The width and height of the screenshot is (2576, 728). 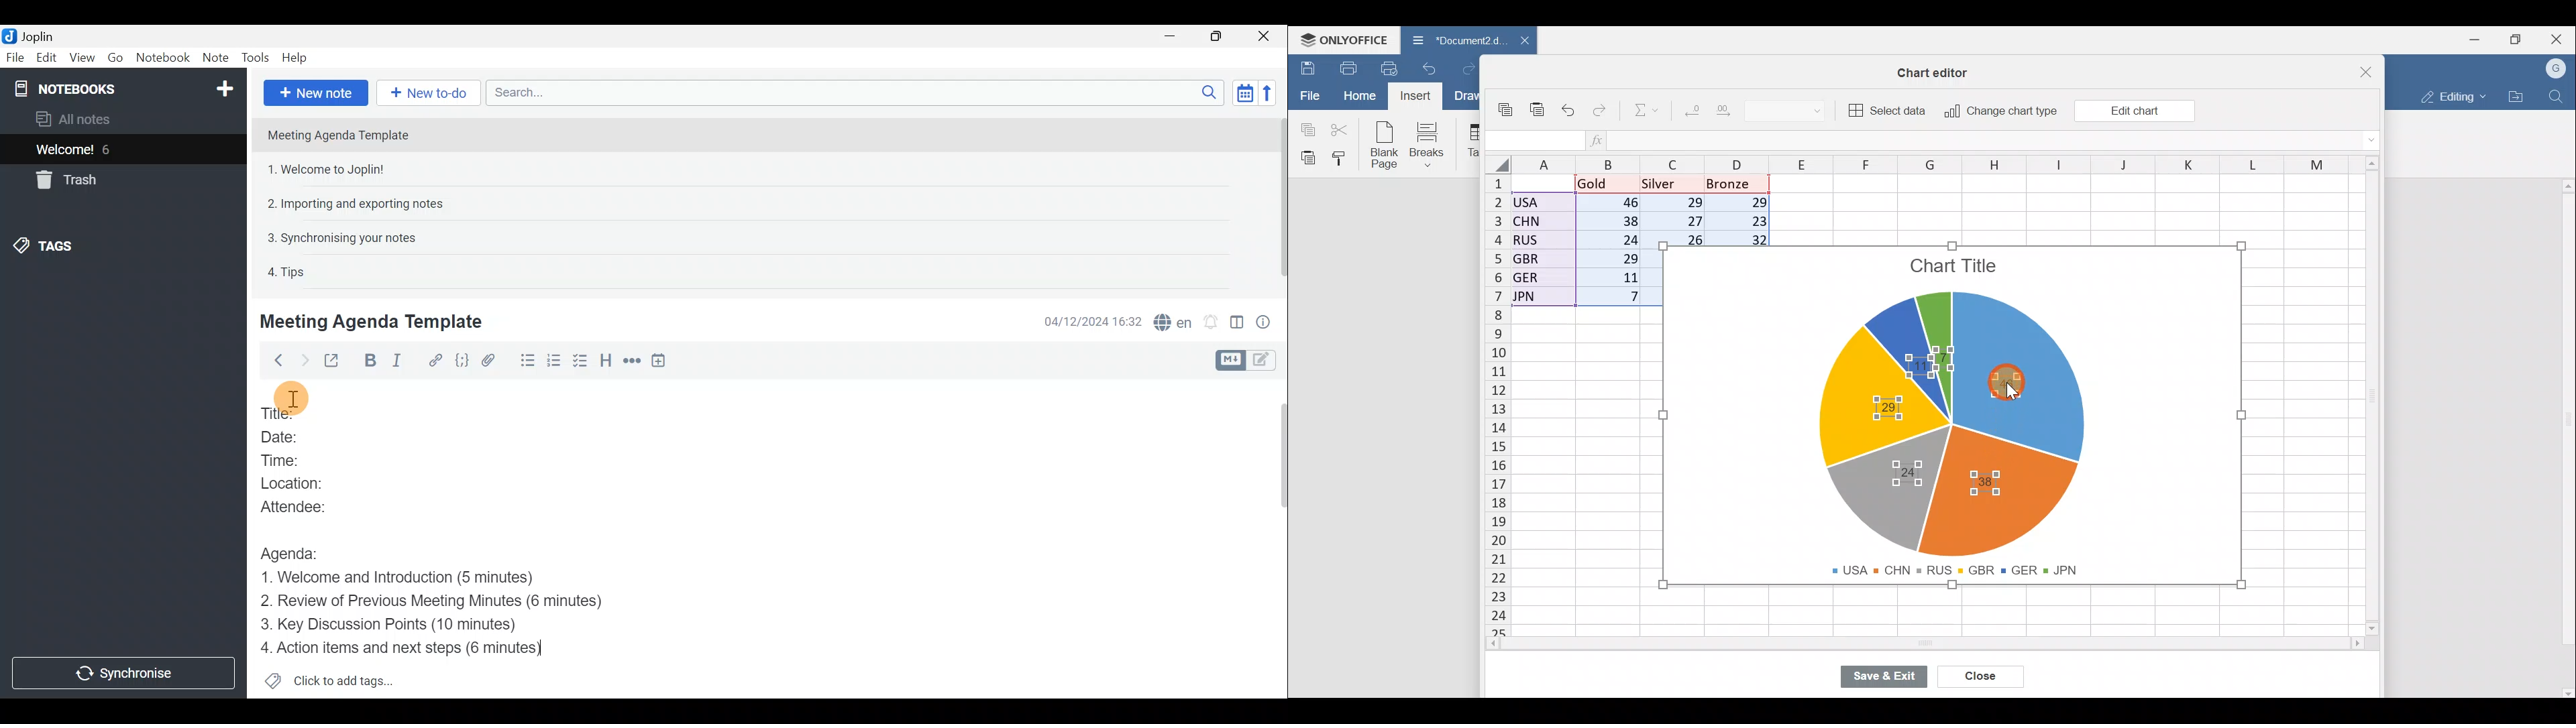 I want to click on Chart editor, so click(x=1935, y=72).